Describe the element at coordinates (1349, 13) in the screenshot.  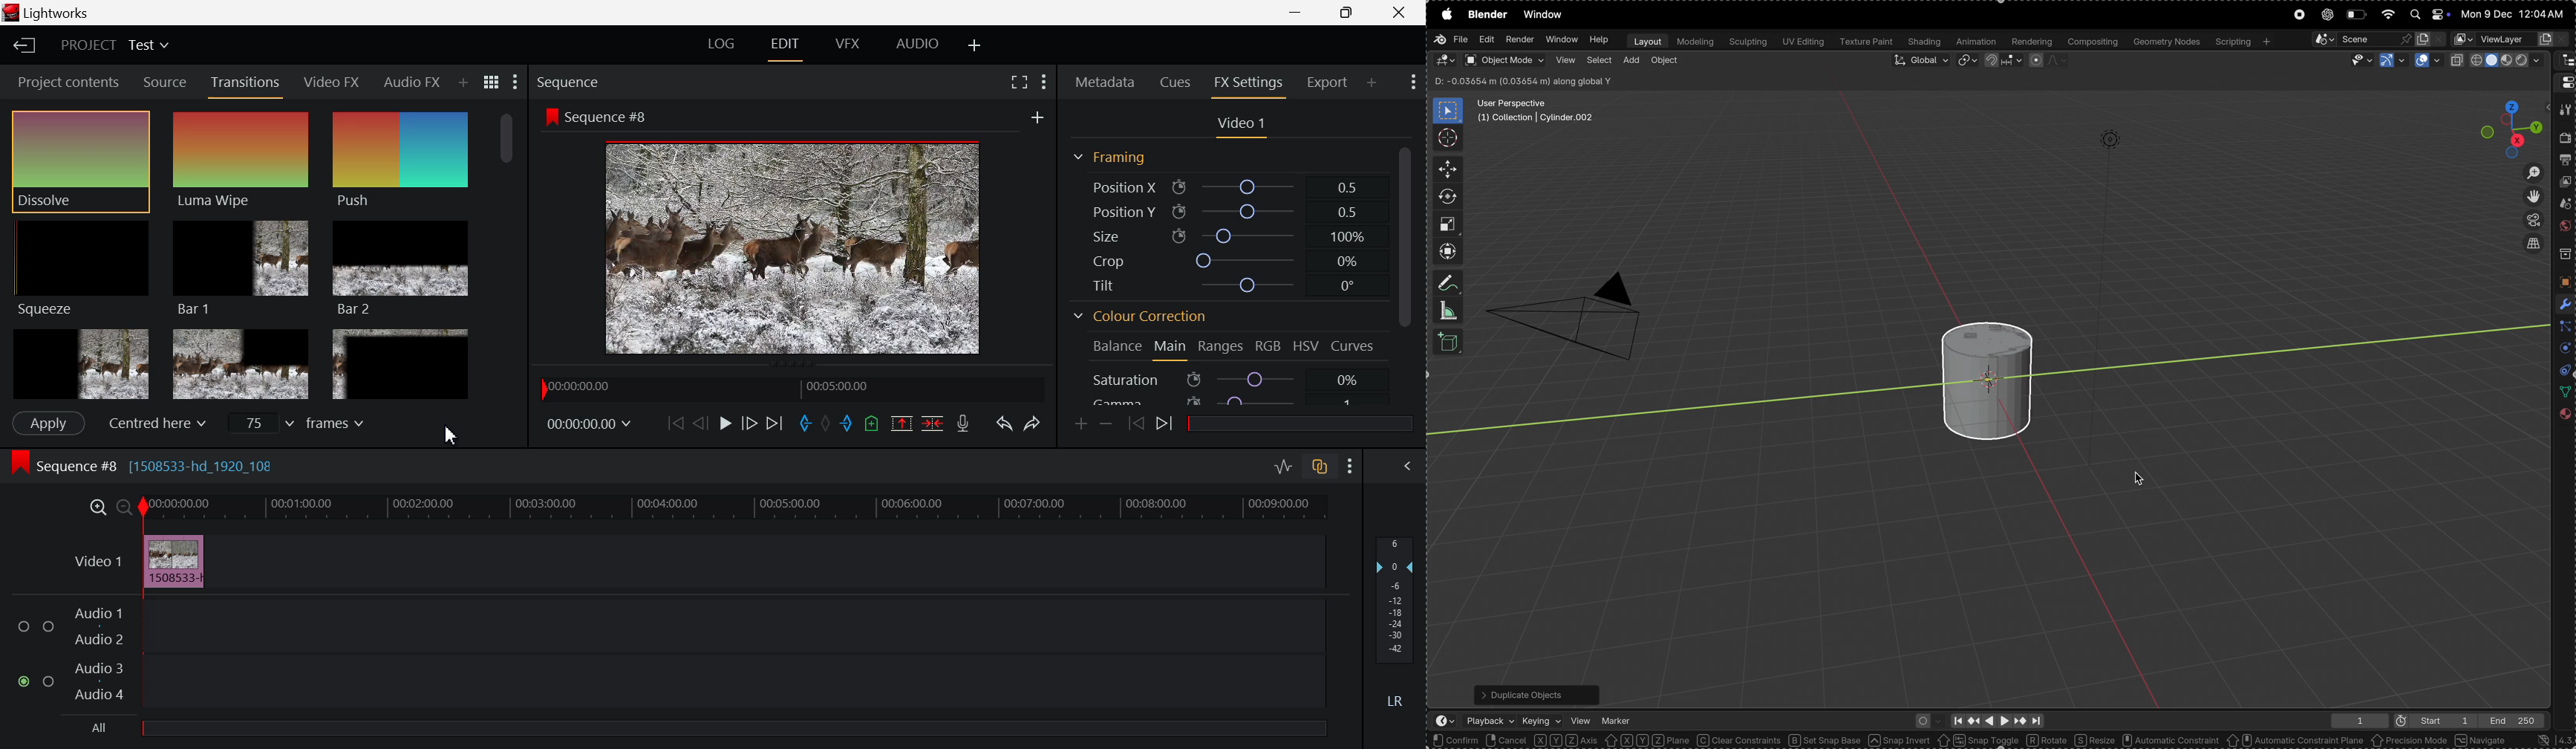
I see `Minimize` at that location.